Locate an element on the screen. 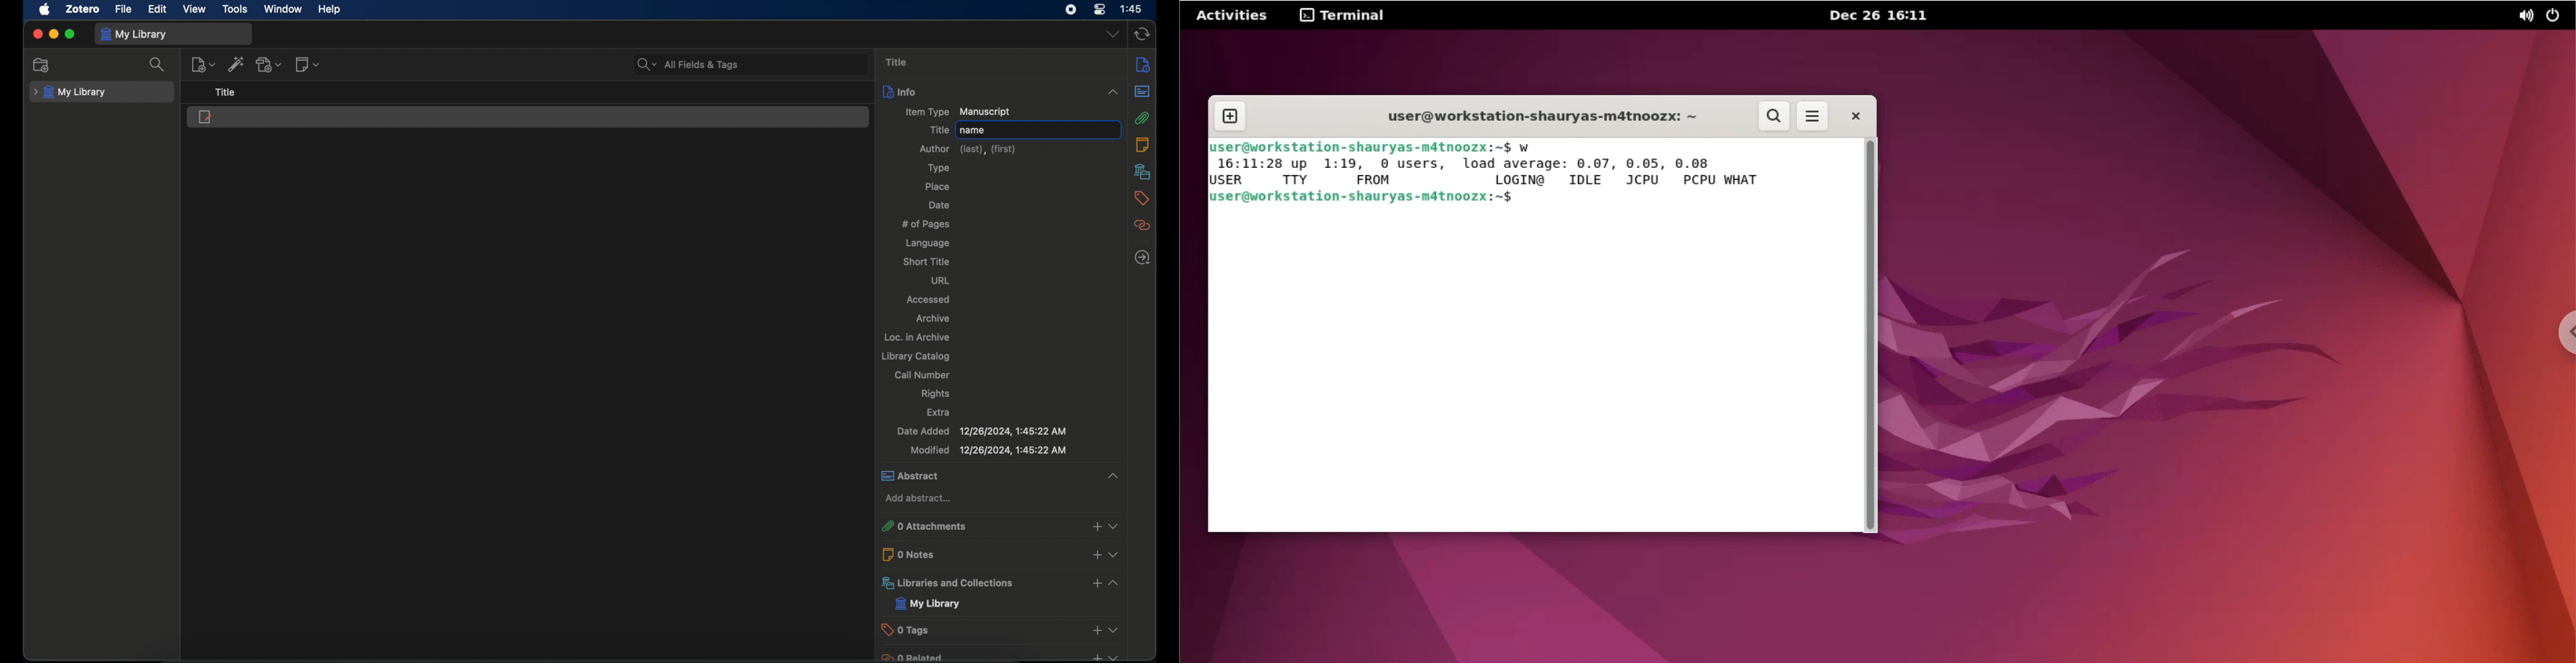 Image resolution: width=2576 pixels, height=672 pixels. add abstract is located at coordinates (920, 498).